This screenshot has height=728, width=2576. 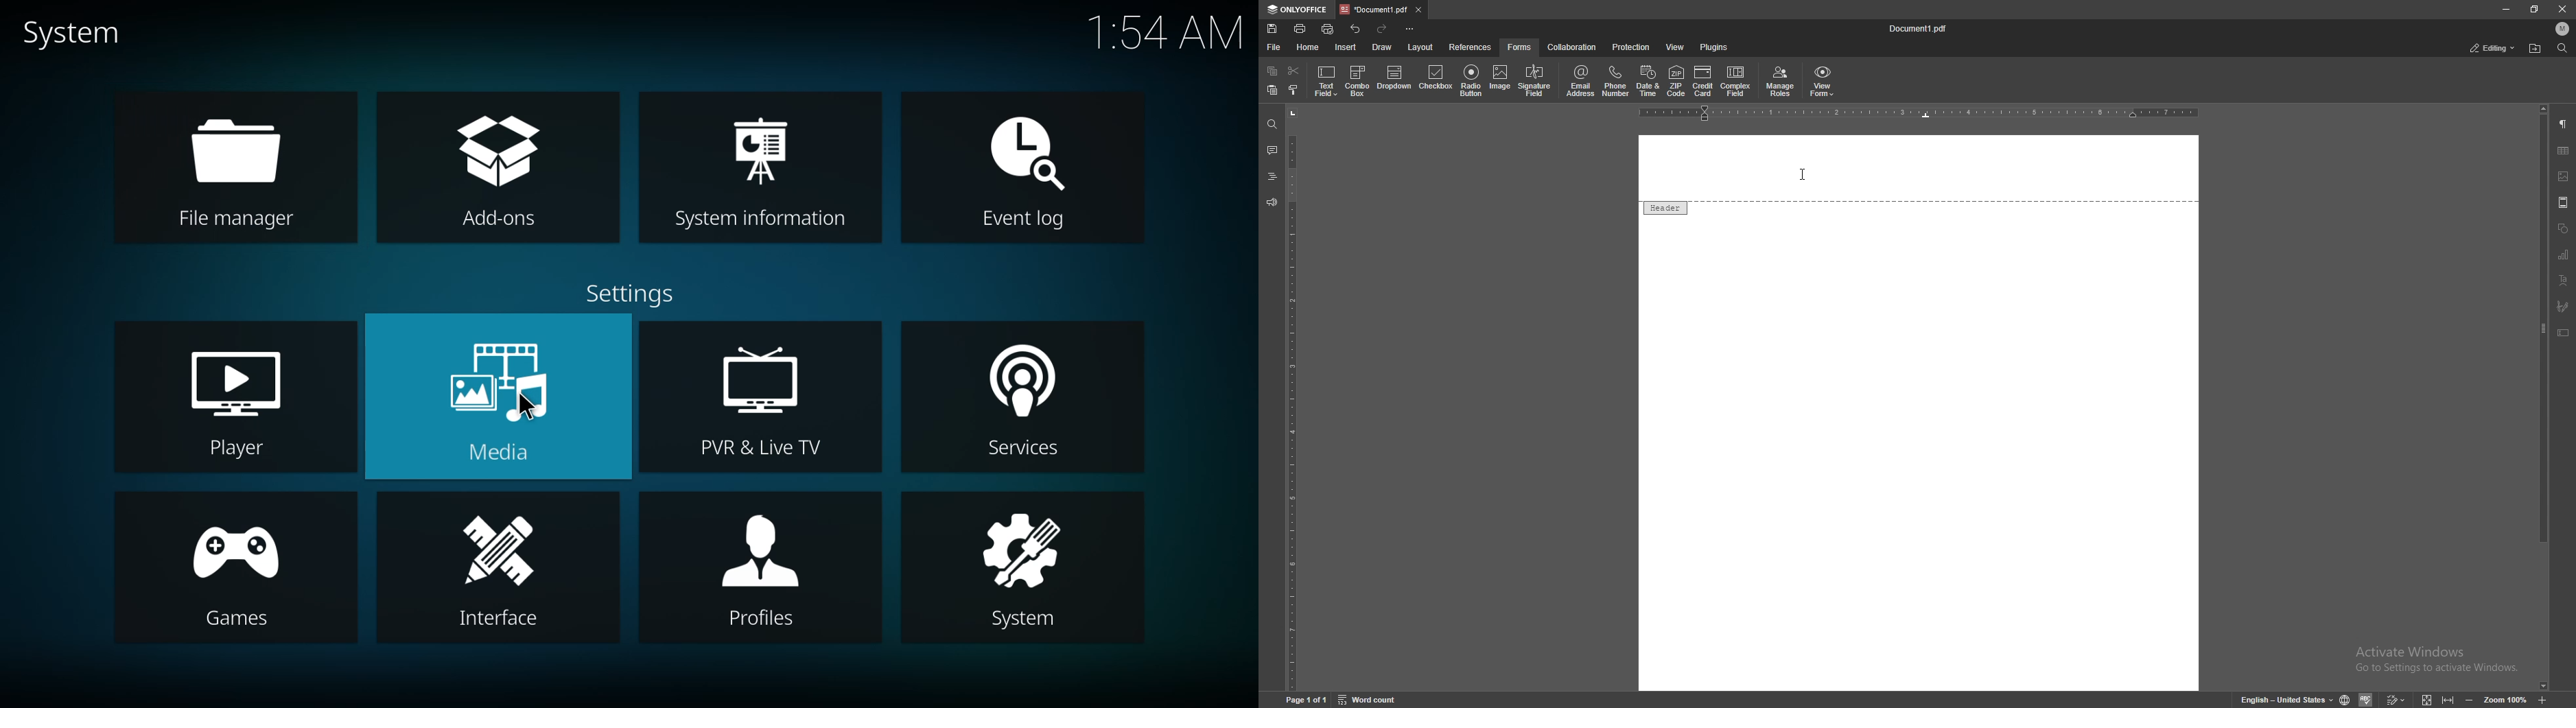 I want to click on save, so click(x=1273, y=28).